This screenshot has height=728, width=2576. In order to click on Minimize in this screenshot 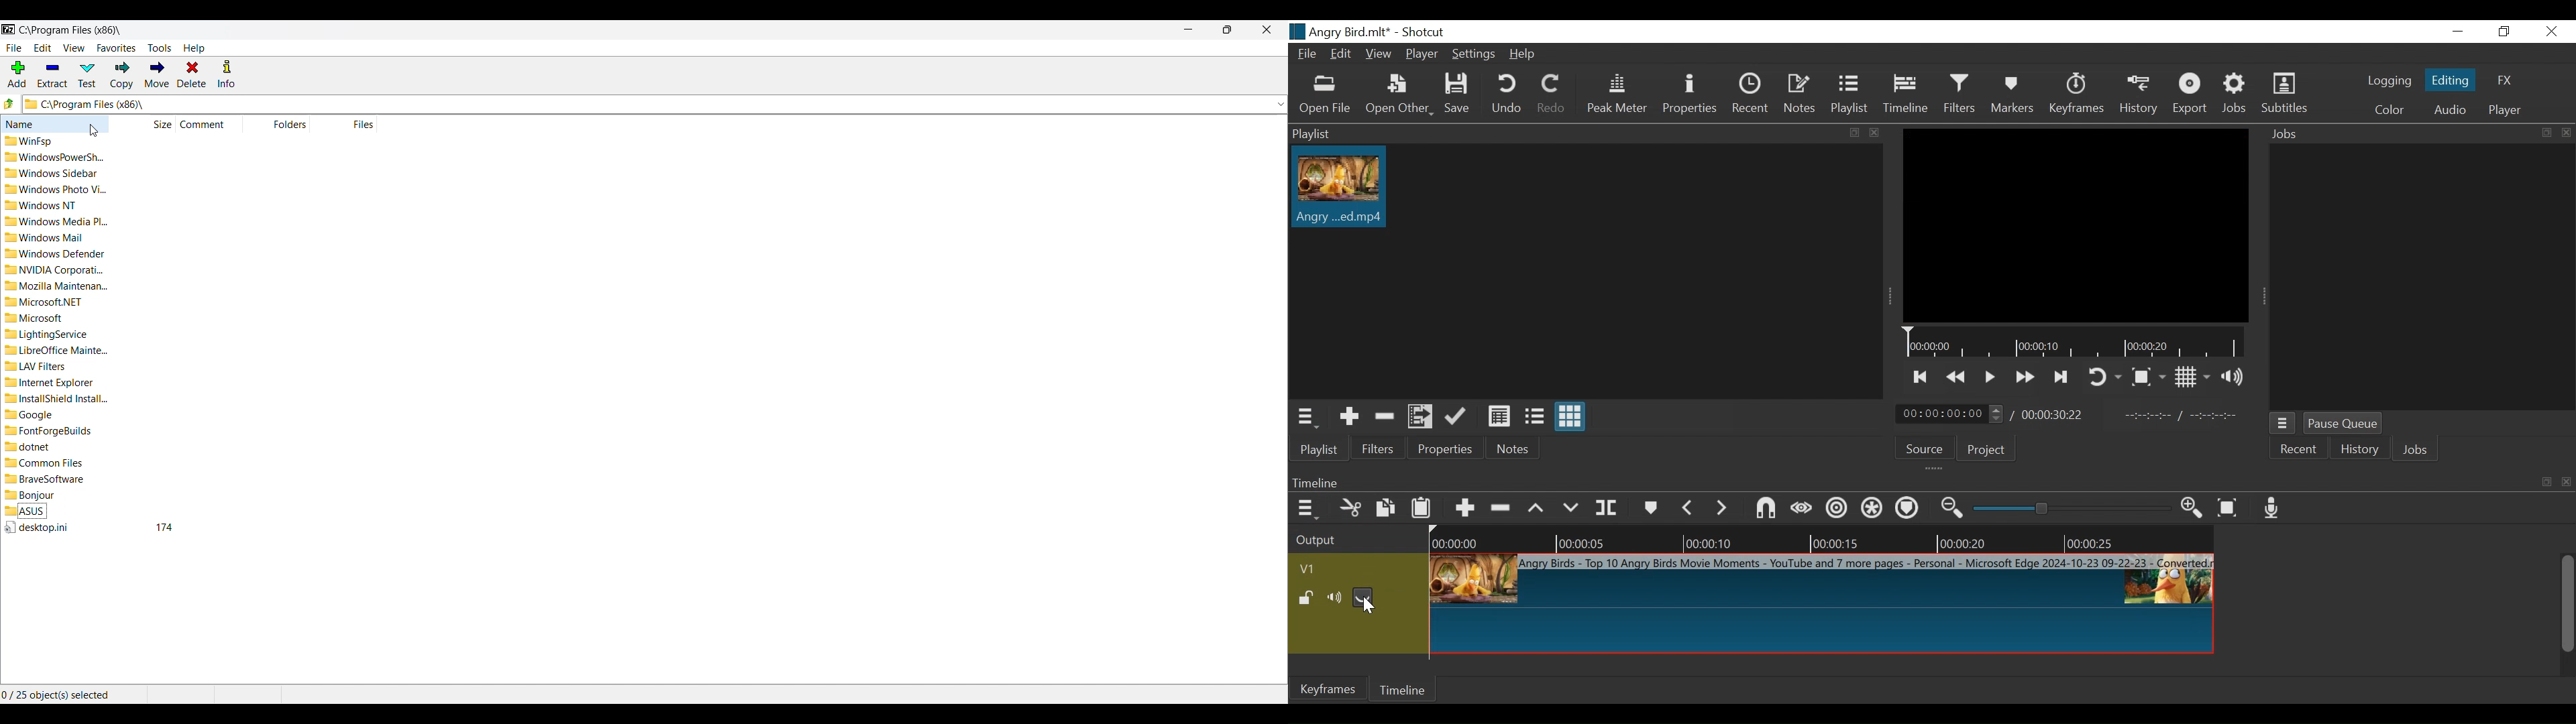, I will do `click(1189, 29)`.